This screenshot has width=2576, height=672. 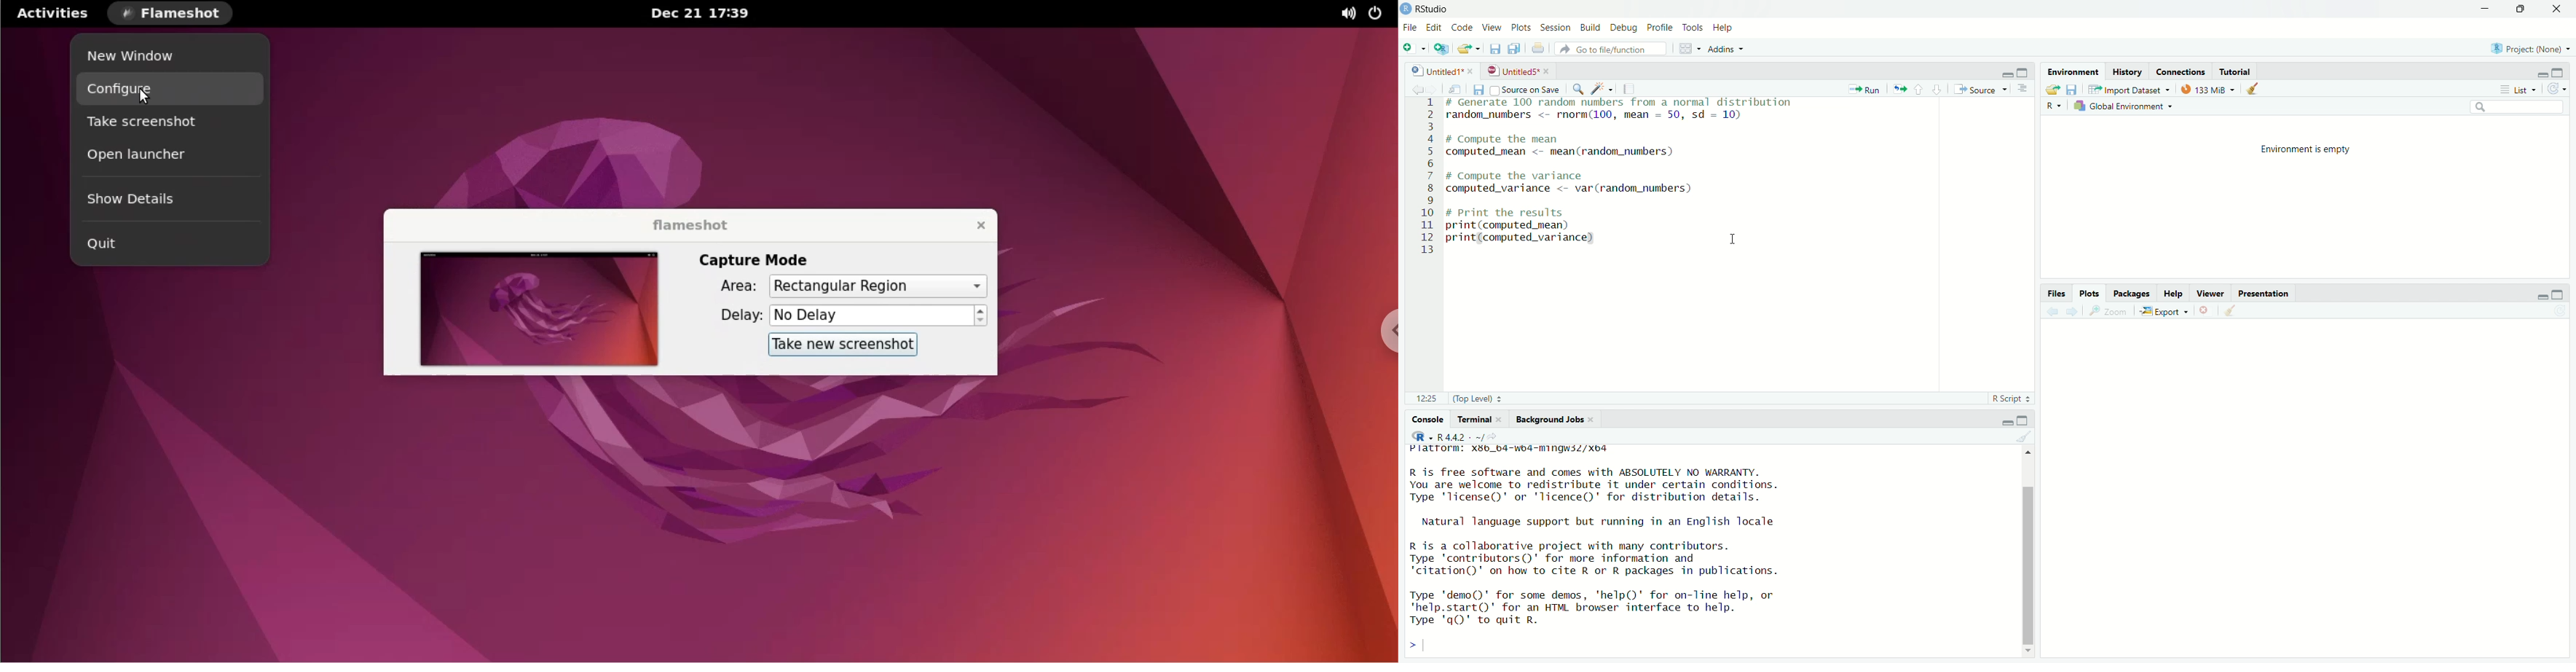 What do you see at coordinates (2005, 419) in the screenshot?
I see `minimize` at bounding box center [2005, 419].